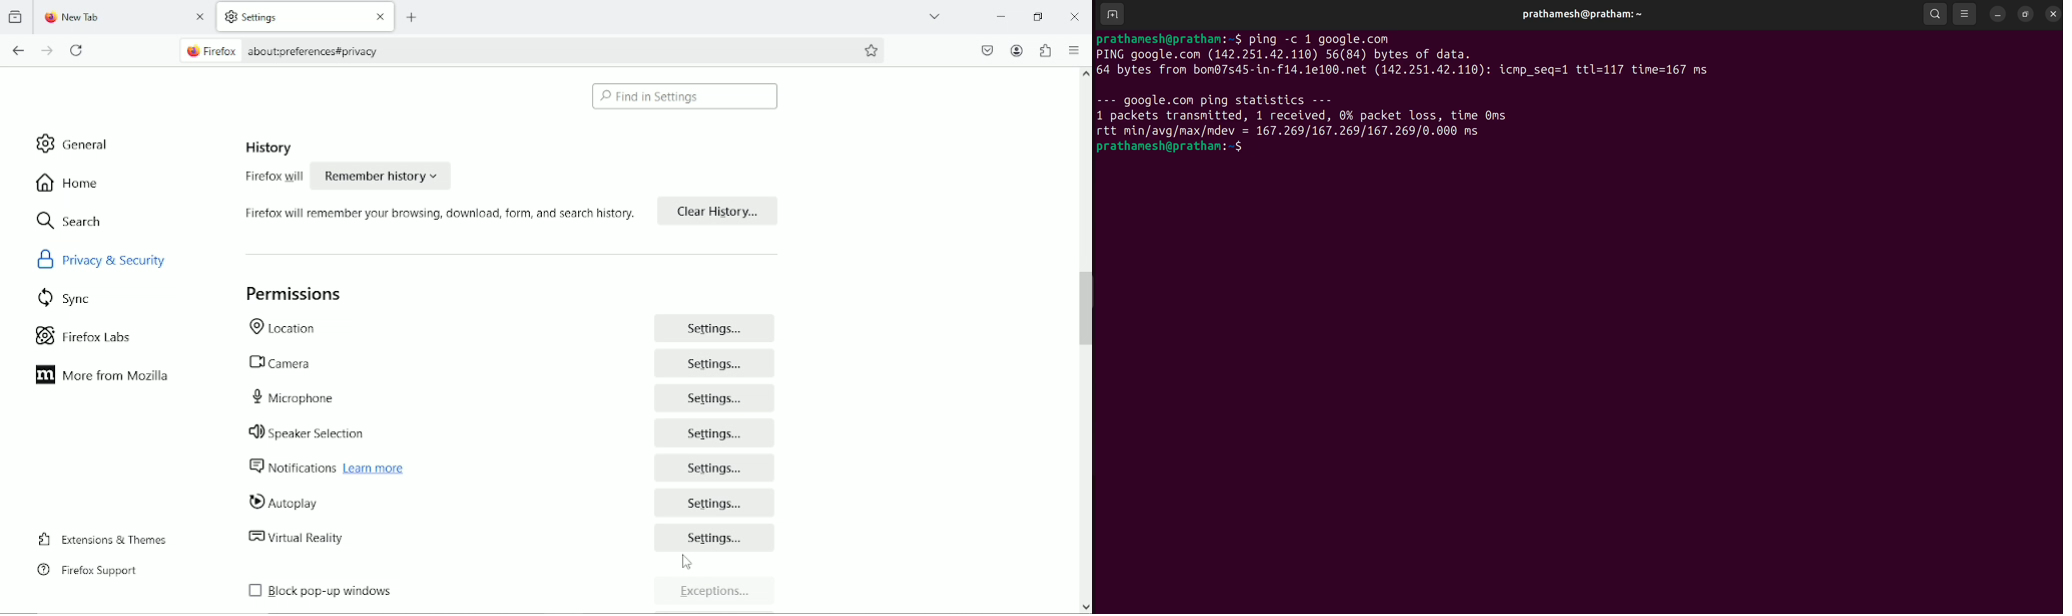 The width and height of the screenshot is (2072, 616). What do you see at coordinates (717, 400) in the screenshot?
I see `Settings.` at bounding box center [717, 400].